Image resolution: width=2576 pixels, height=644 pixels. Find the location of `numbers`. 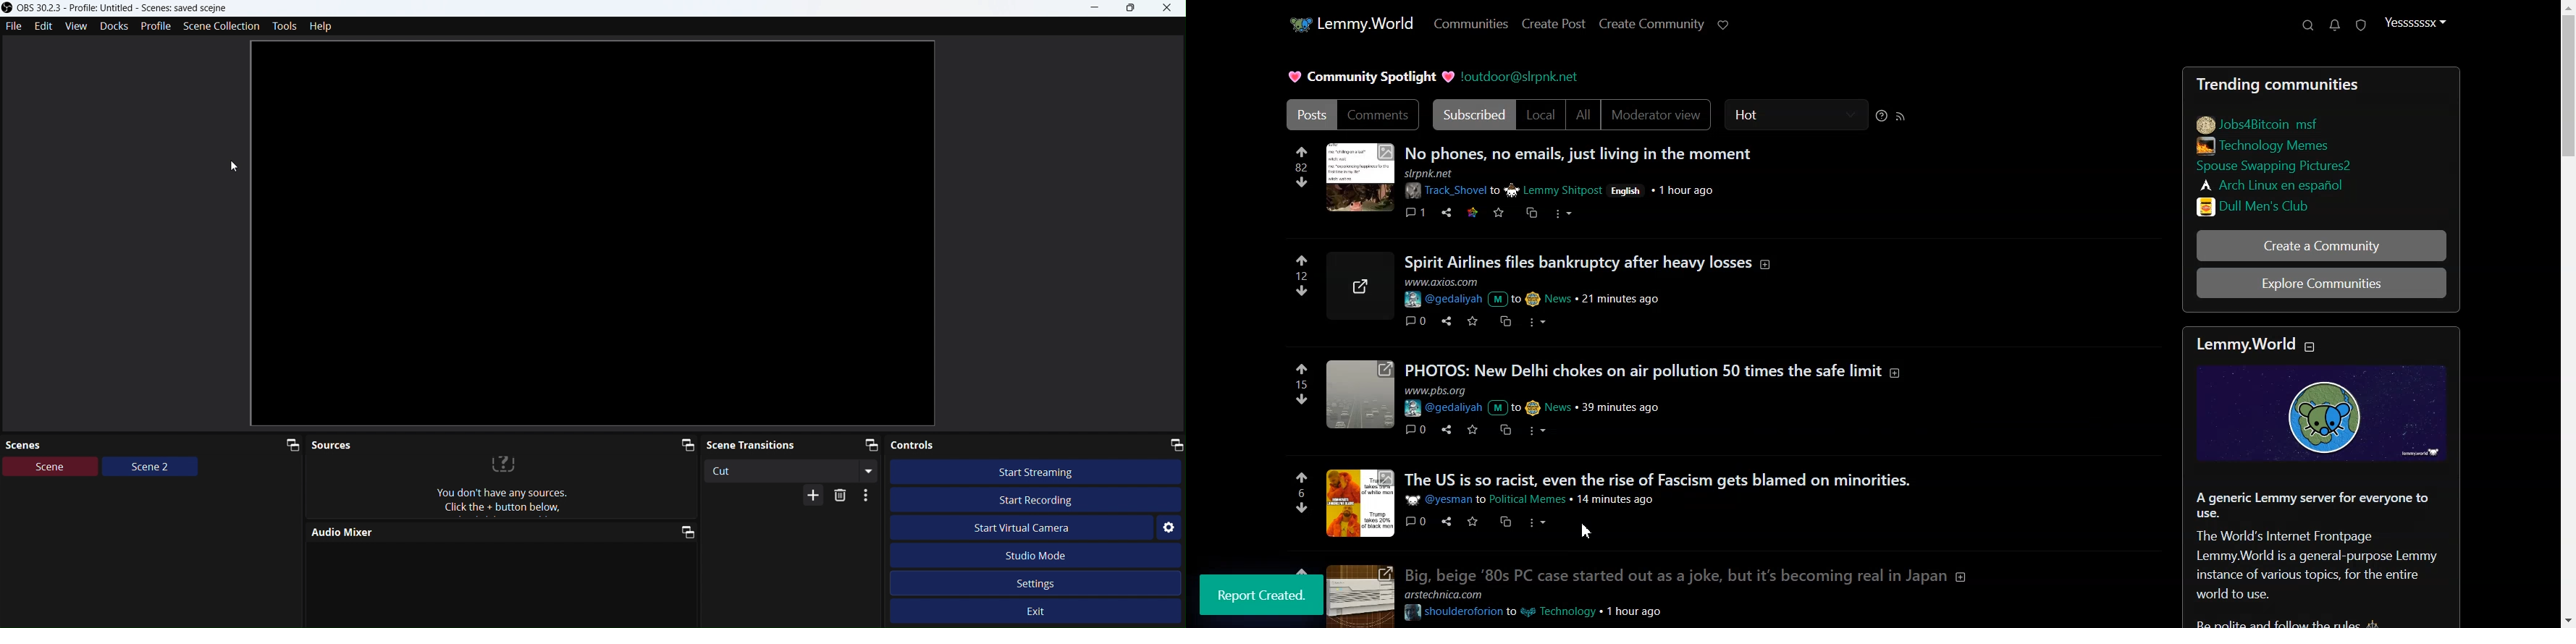

numbers is located at coordinates (1301, 167).